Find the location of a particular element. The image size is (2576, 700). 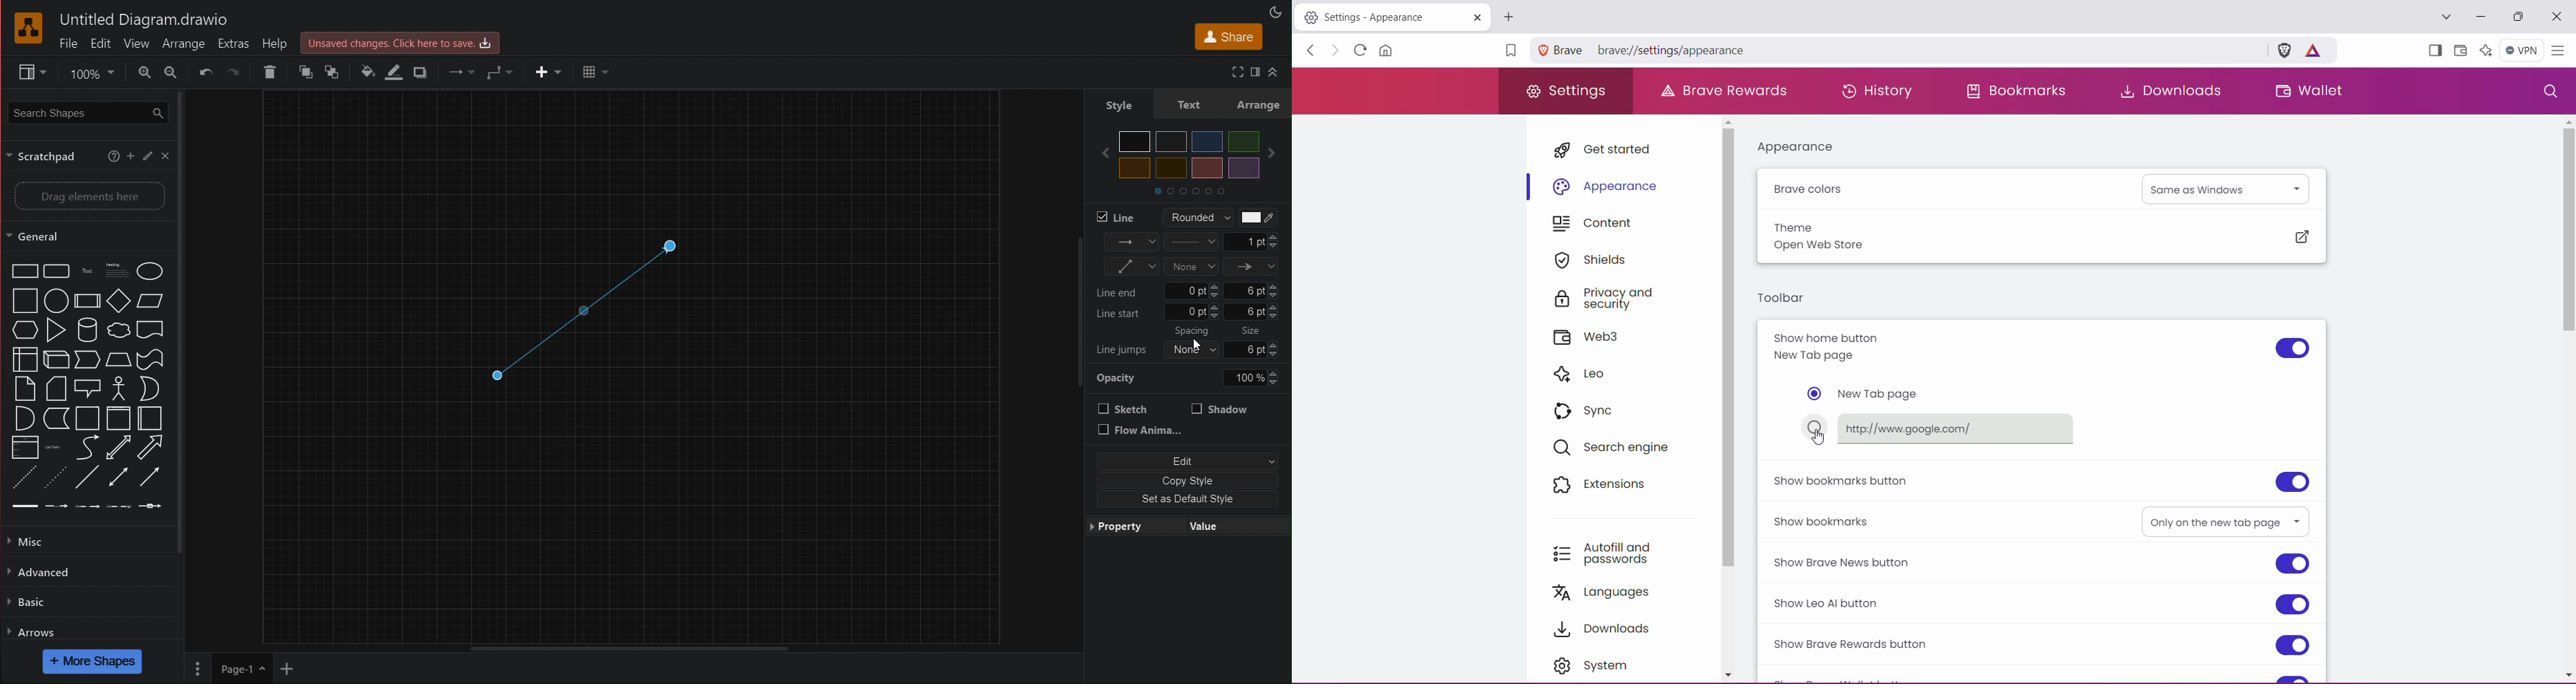

Extensions is located at coordinates (1606, 486).